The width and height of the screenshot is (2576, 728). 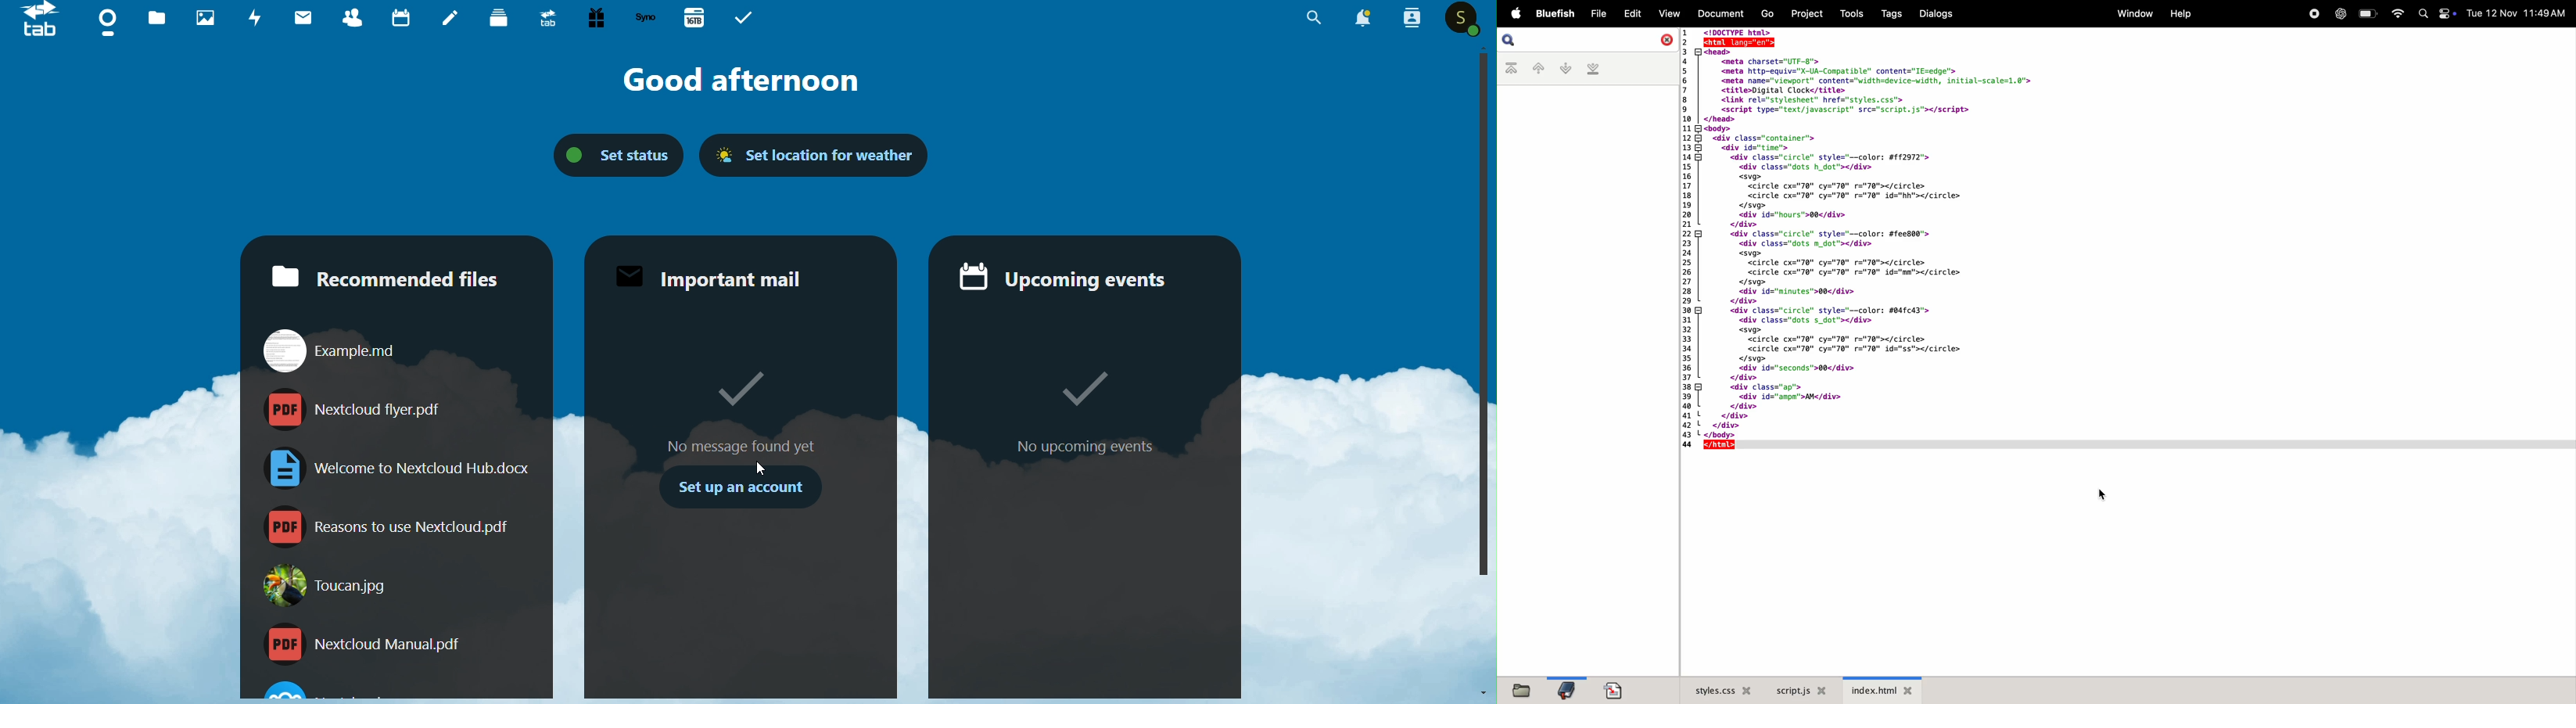 What do you see at coordinates (1555, 15) in the screenshot?
I see `bluefish menu` at bounding box center [1555, 15].